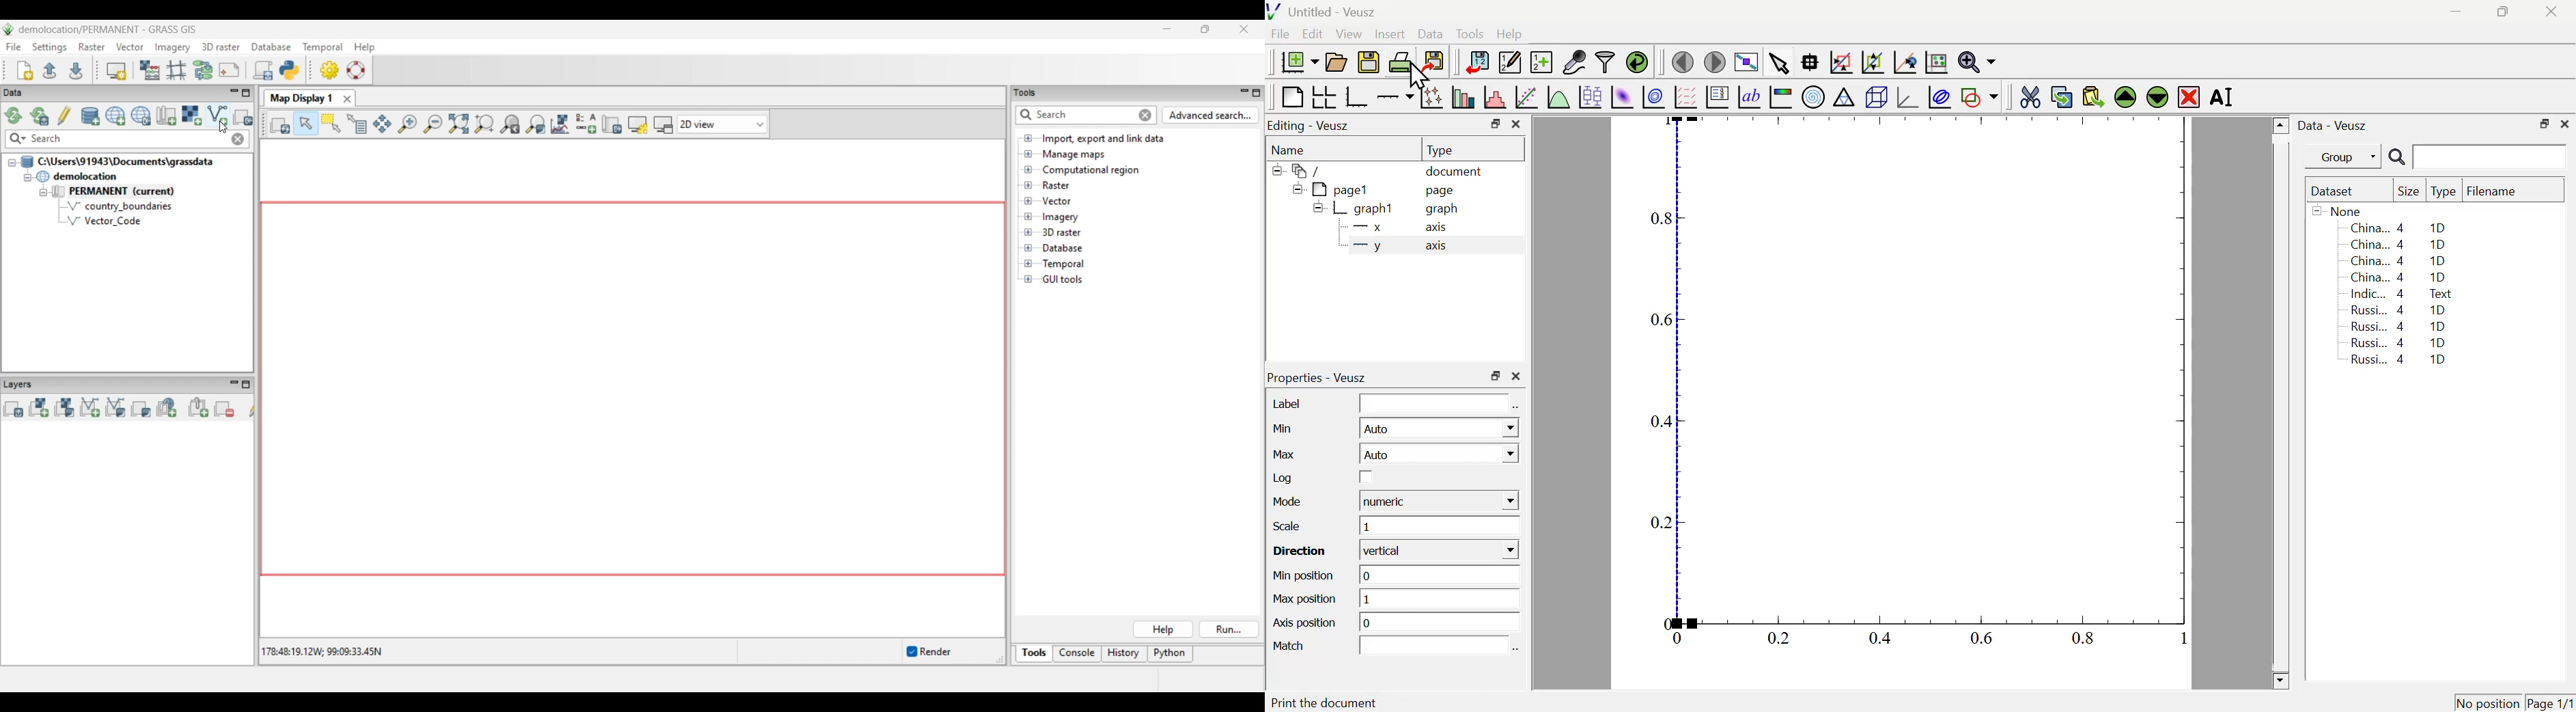 This screenshot has height=728, width=2576. I want to click on Scroll, so click(2281, 404).